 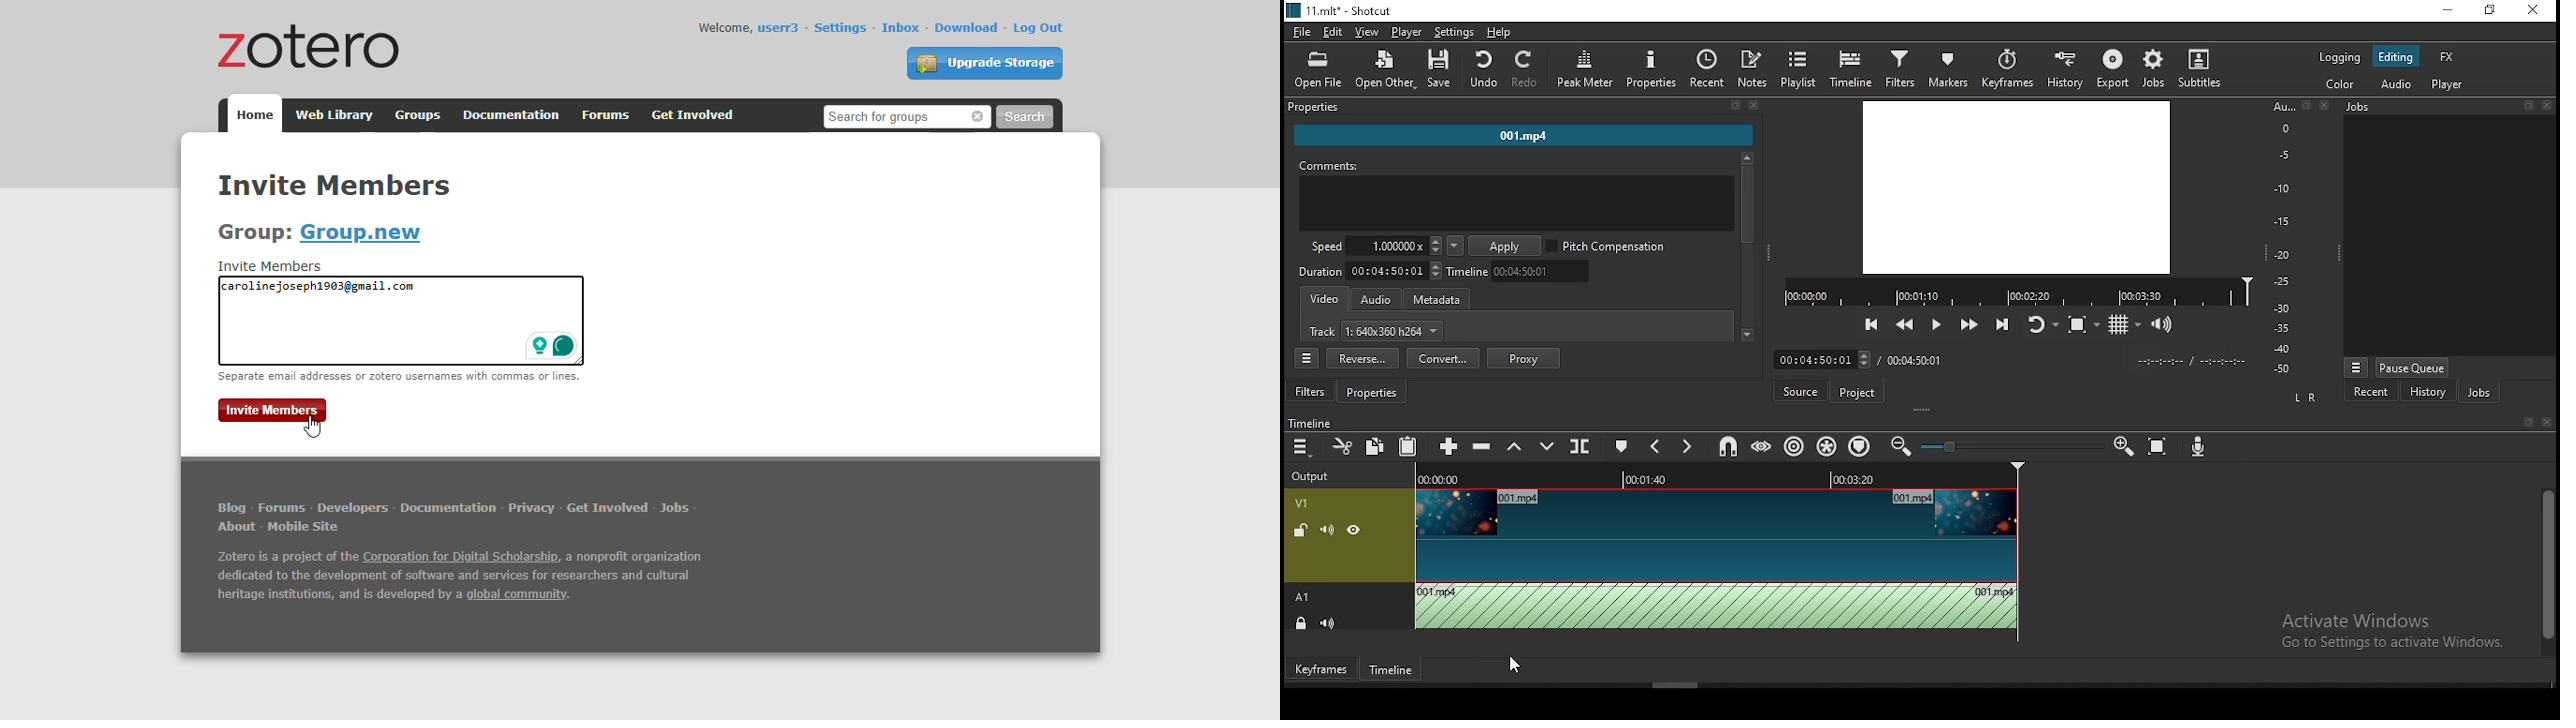 I want to click on previous marker, so click(x=1660, y=447).